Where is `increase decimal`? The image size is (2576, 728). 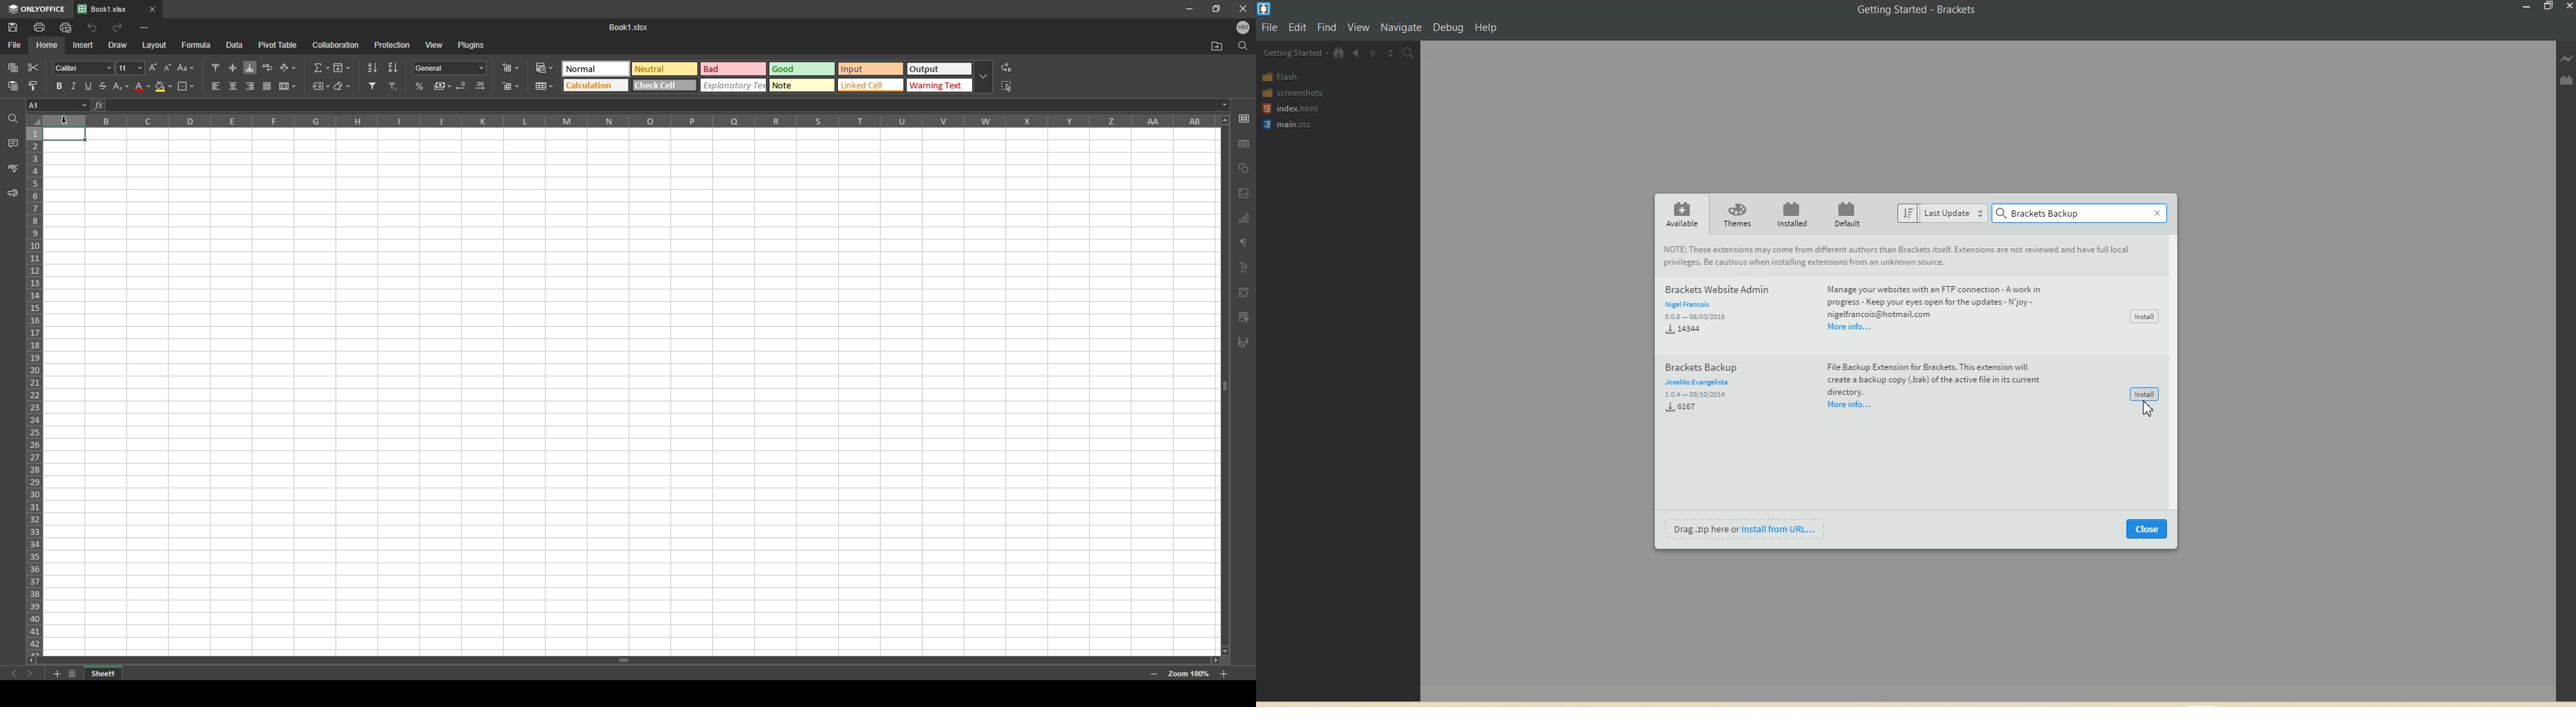
increase decimal is located at coordinates (480, 86).